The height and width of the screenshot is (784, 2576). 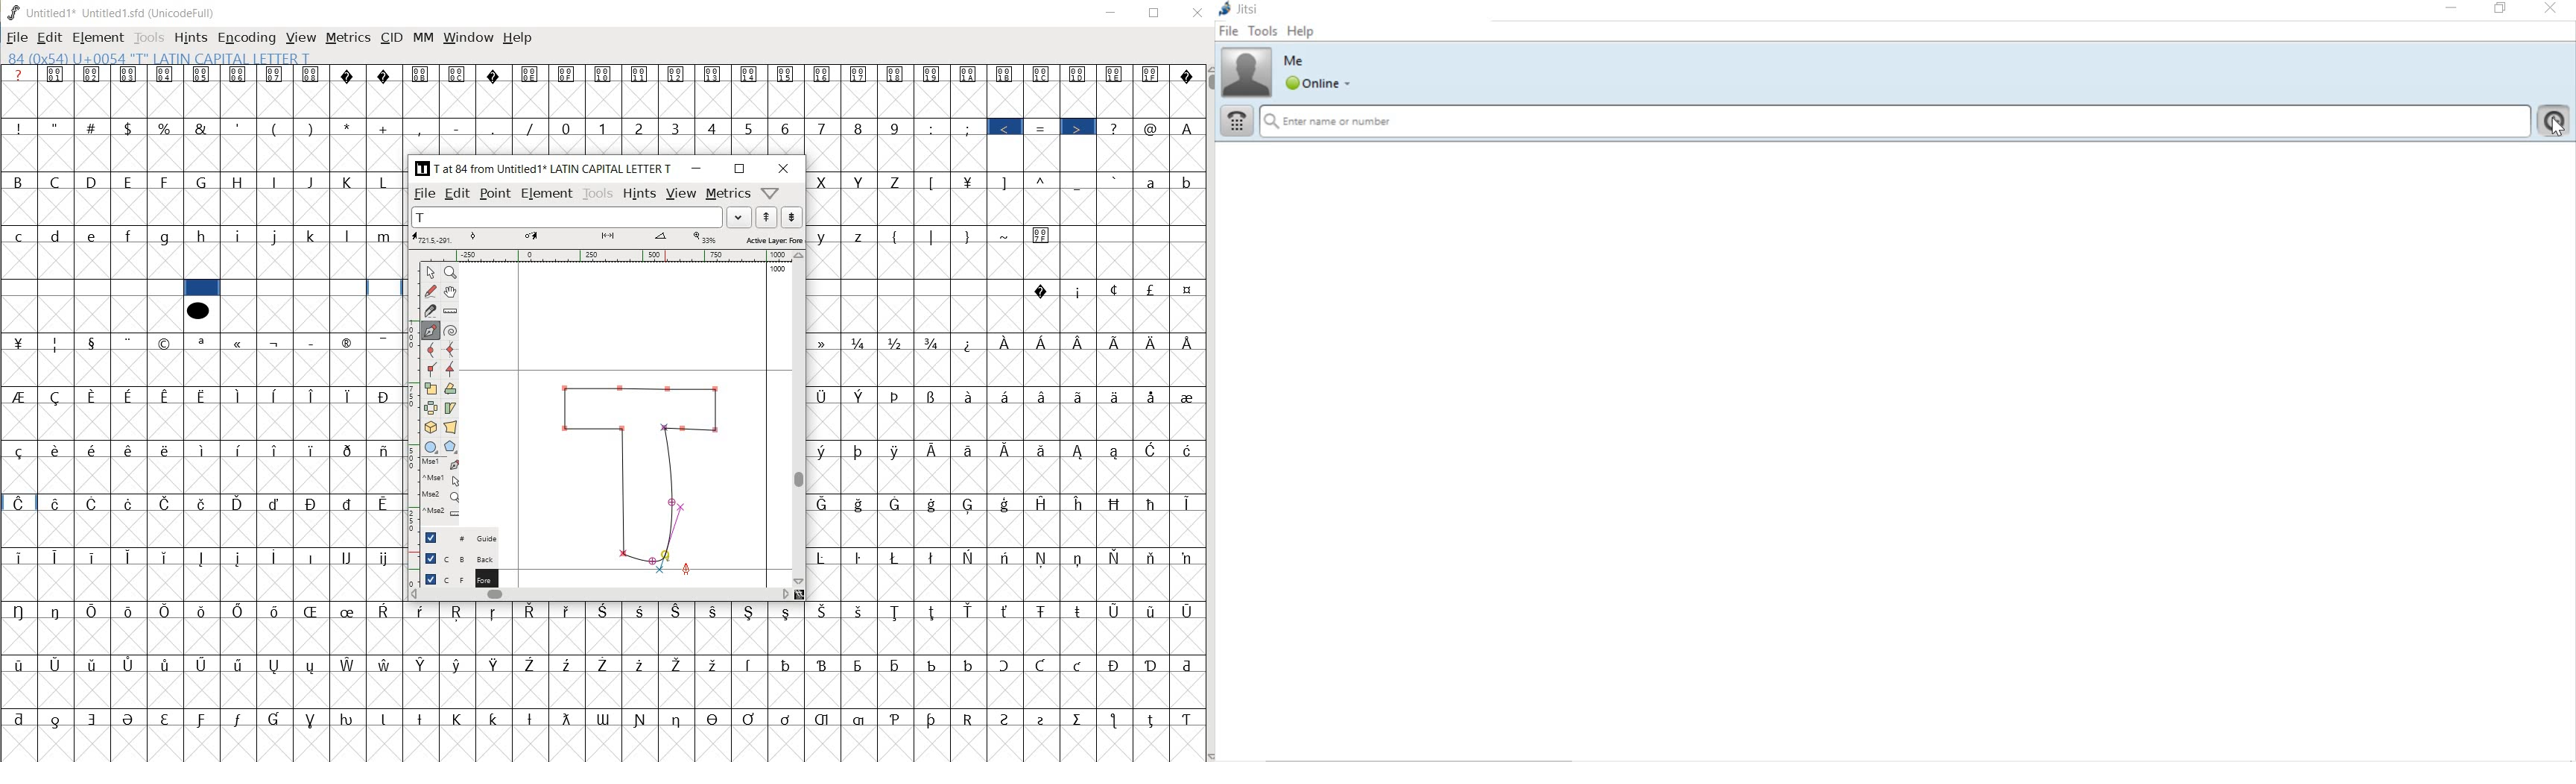 I want to click on T, so click(x=567, y=217).